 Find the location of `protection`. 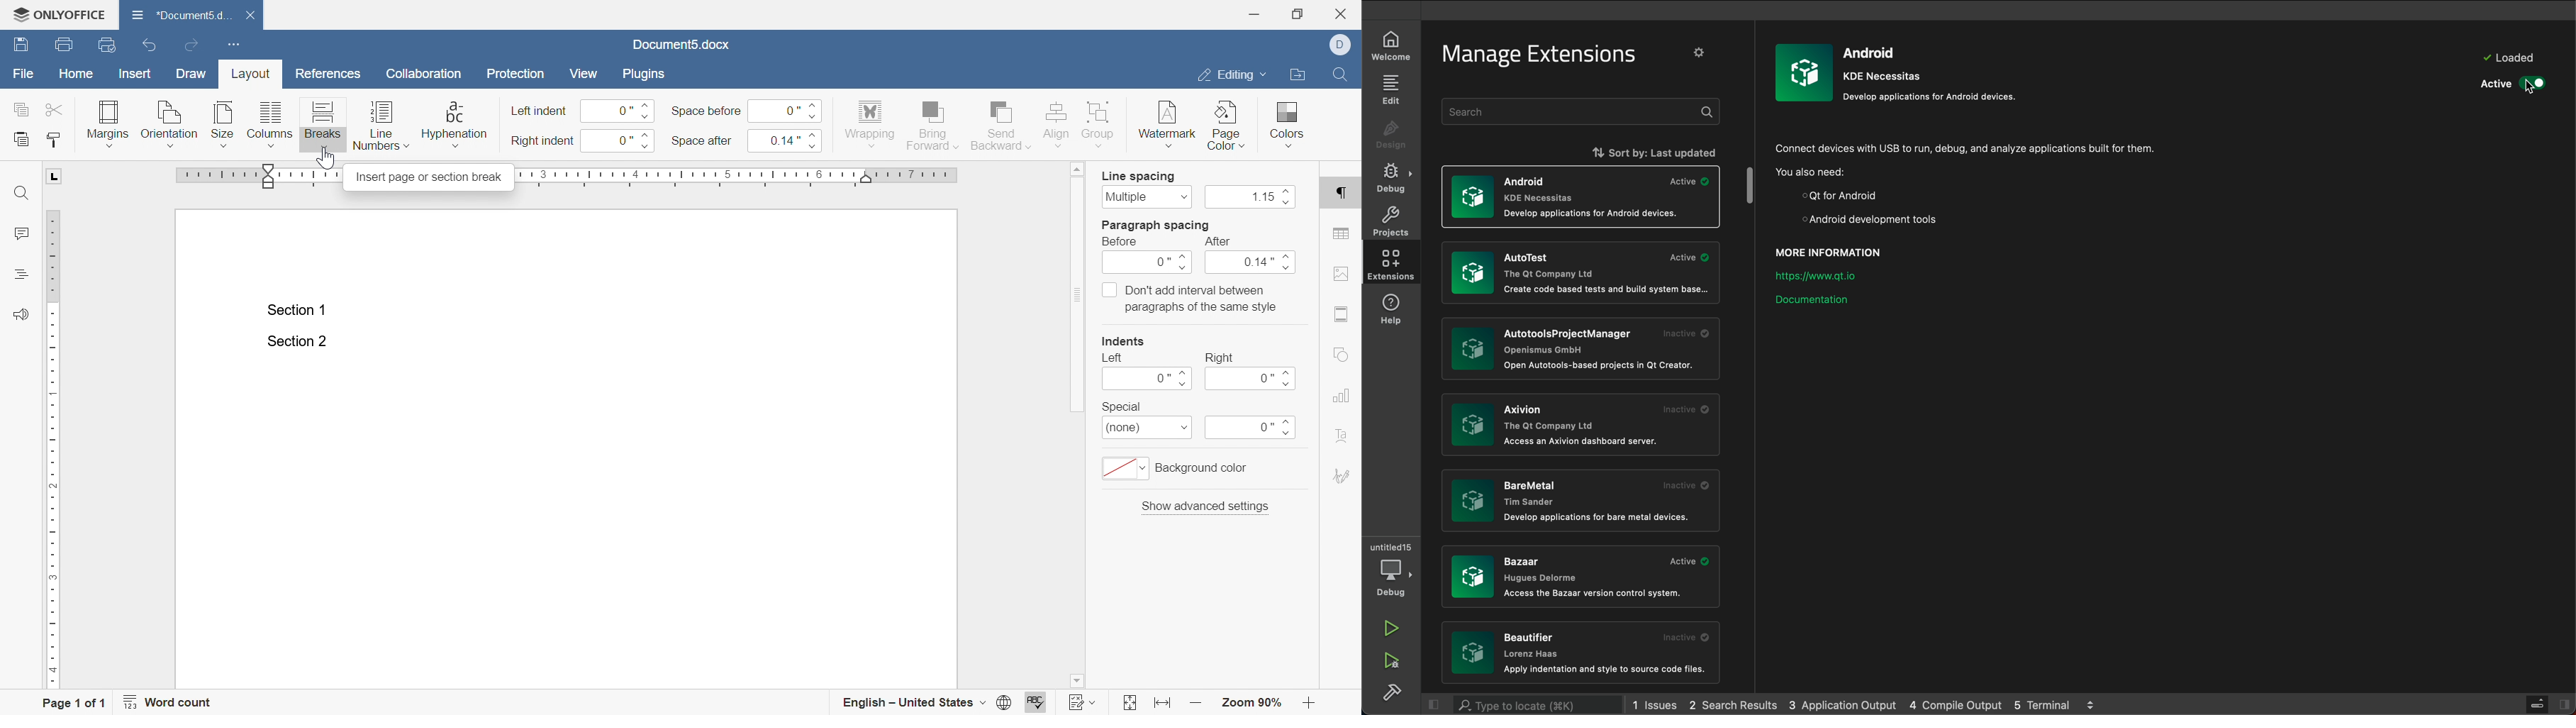

protection is located at coordinates (517, 74).